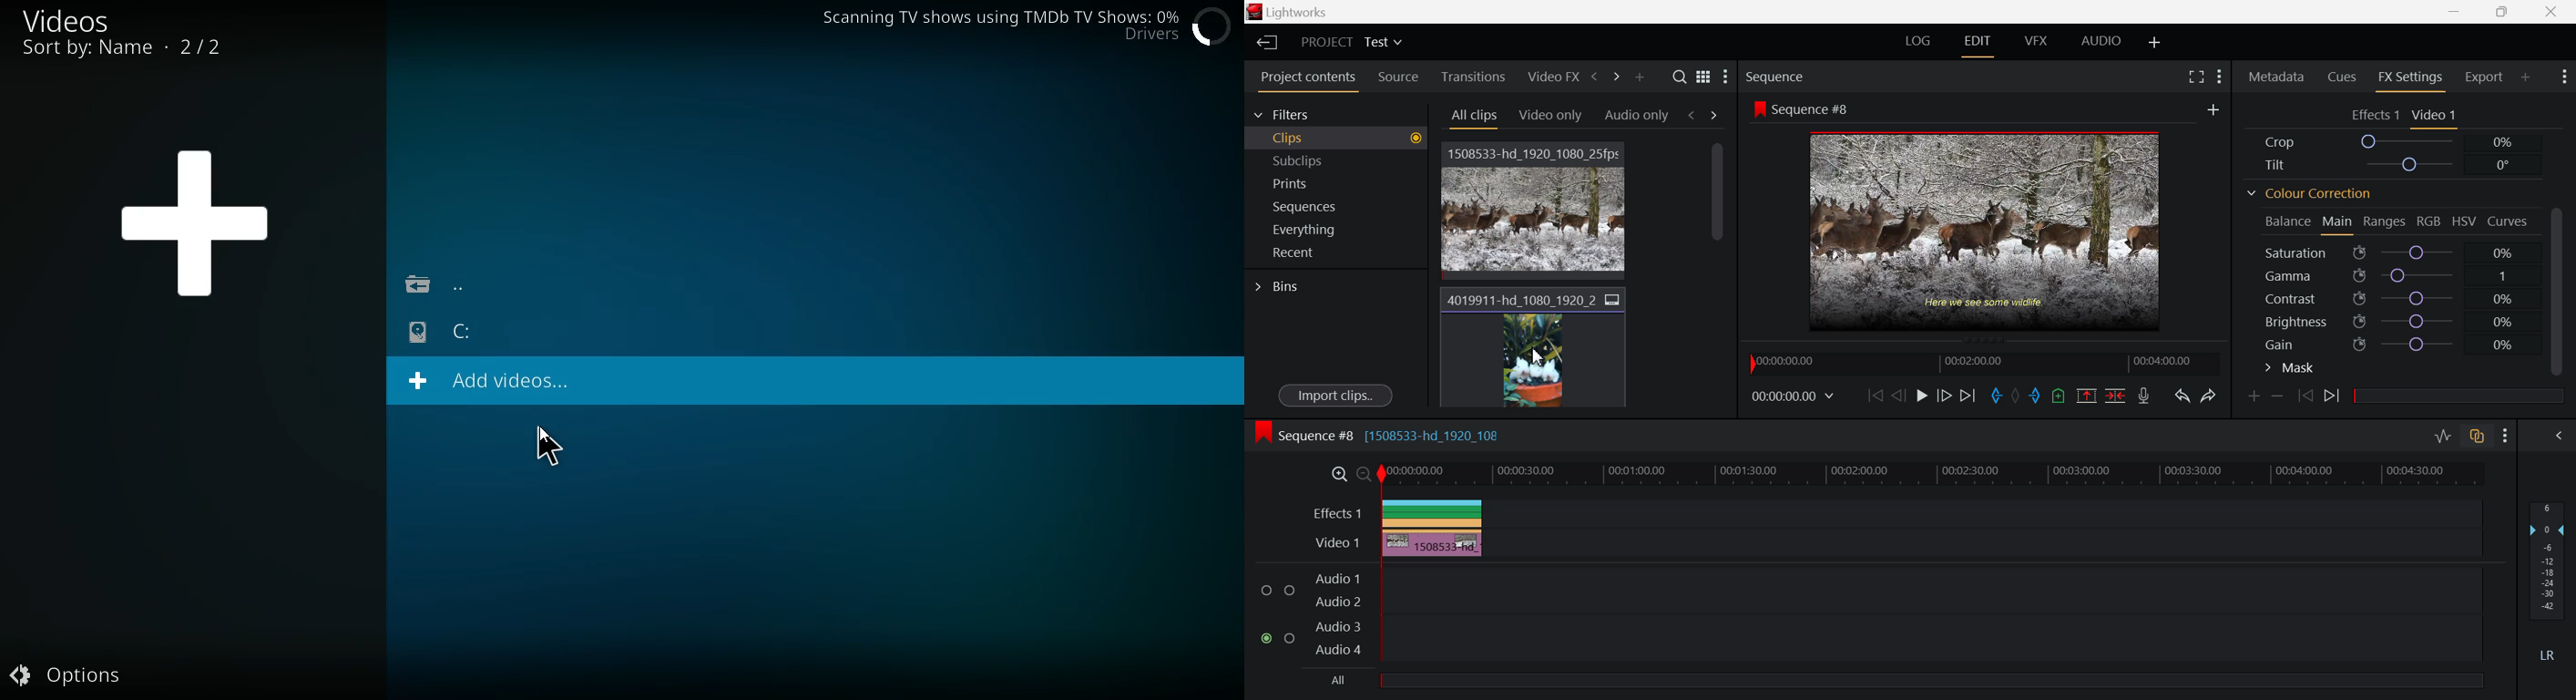  What do you see at coordinates (2391, 164) in the screenshot?
I see `Tilt` at bounding box center [2391, 164].